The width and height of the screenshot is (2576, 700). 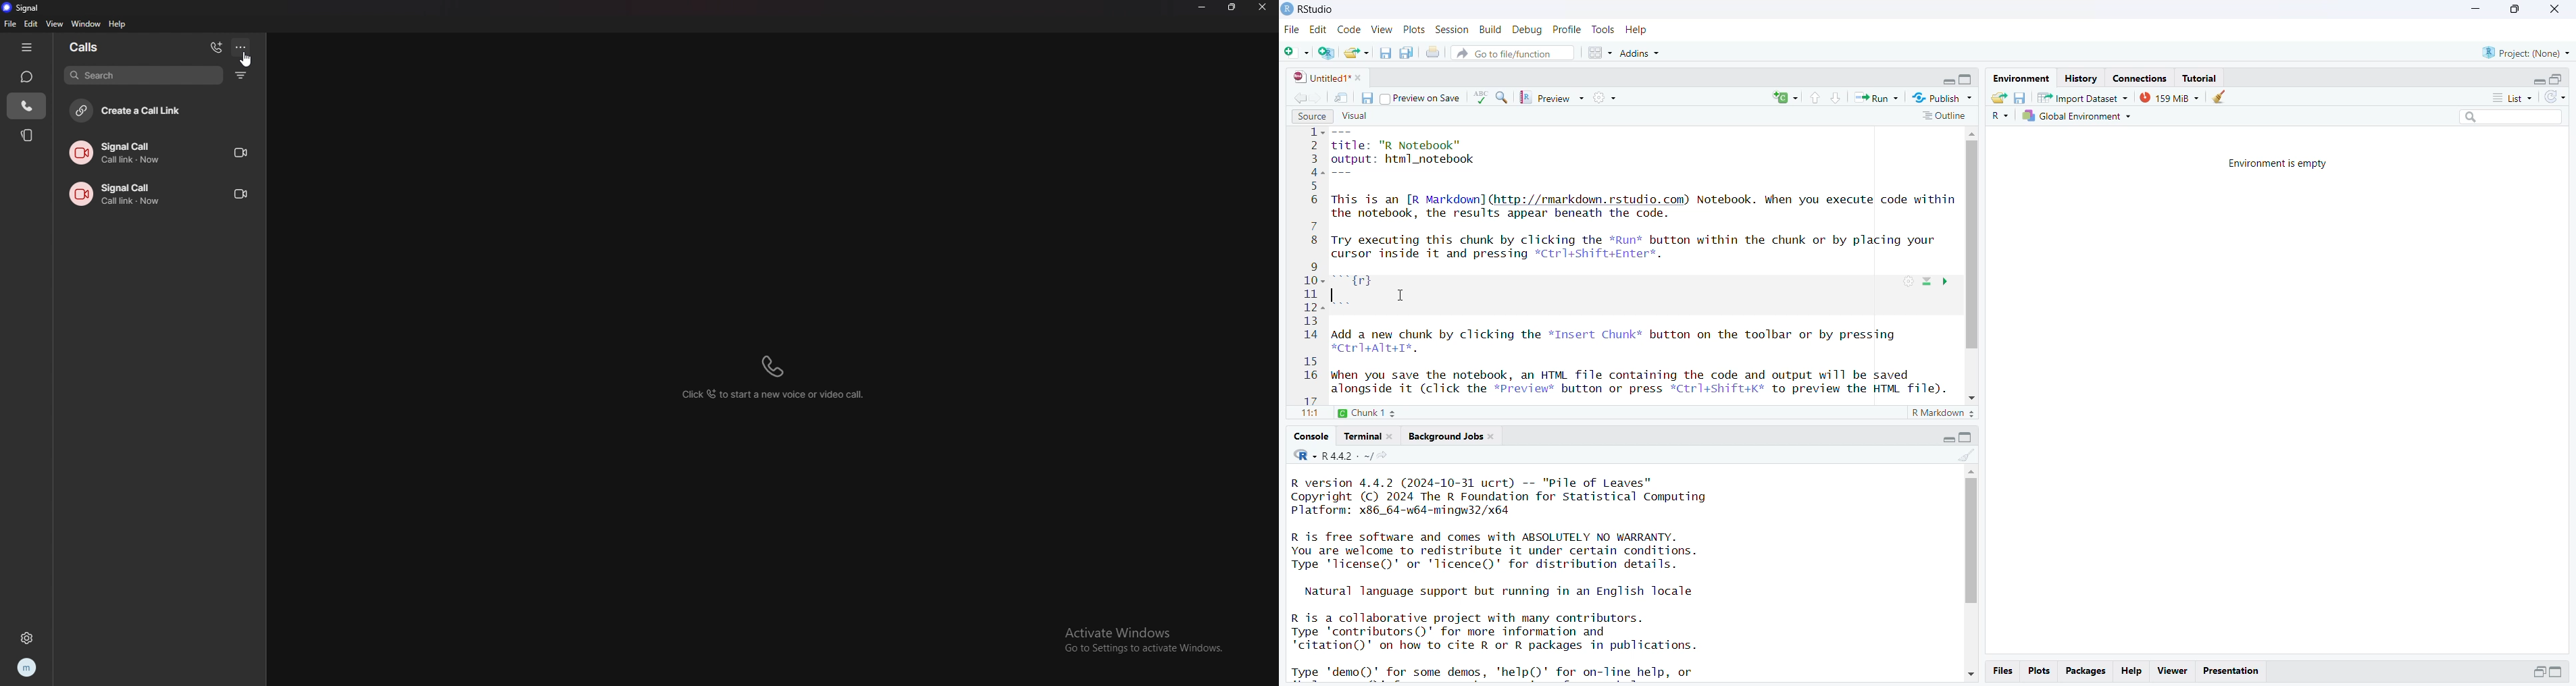 What do you see at coordinates (1973, 267) in the screenshot?
I see `scrollbar` at bounding box center [1973, 267].